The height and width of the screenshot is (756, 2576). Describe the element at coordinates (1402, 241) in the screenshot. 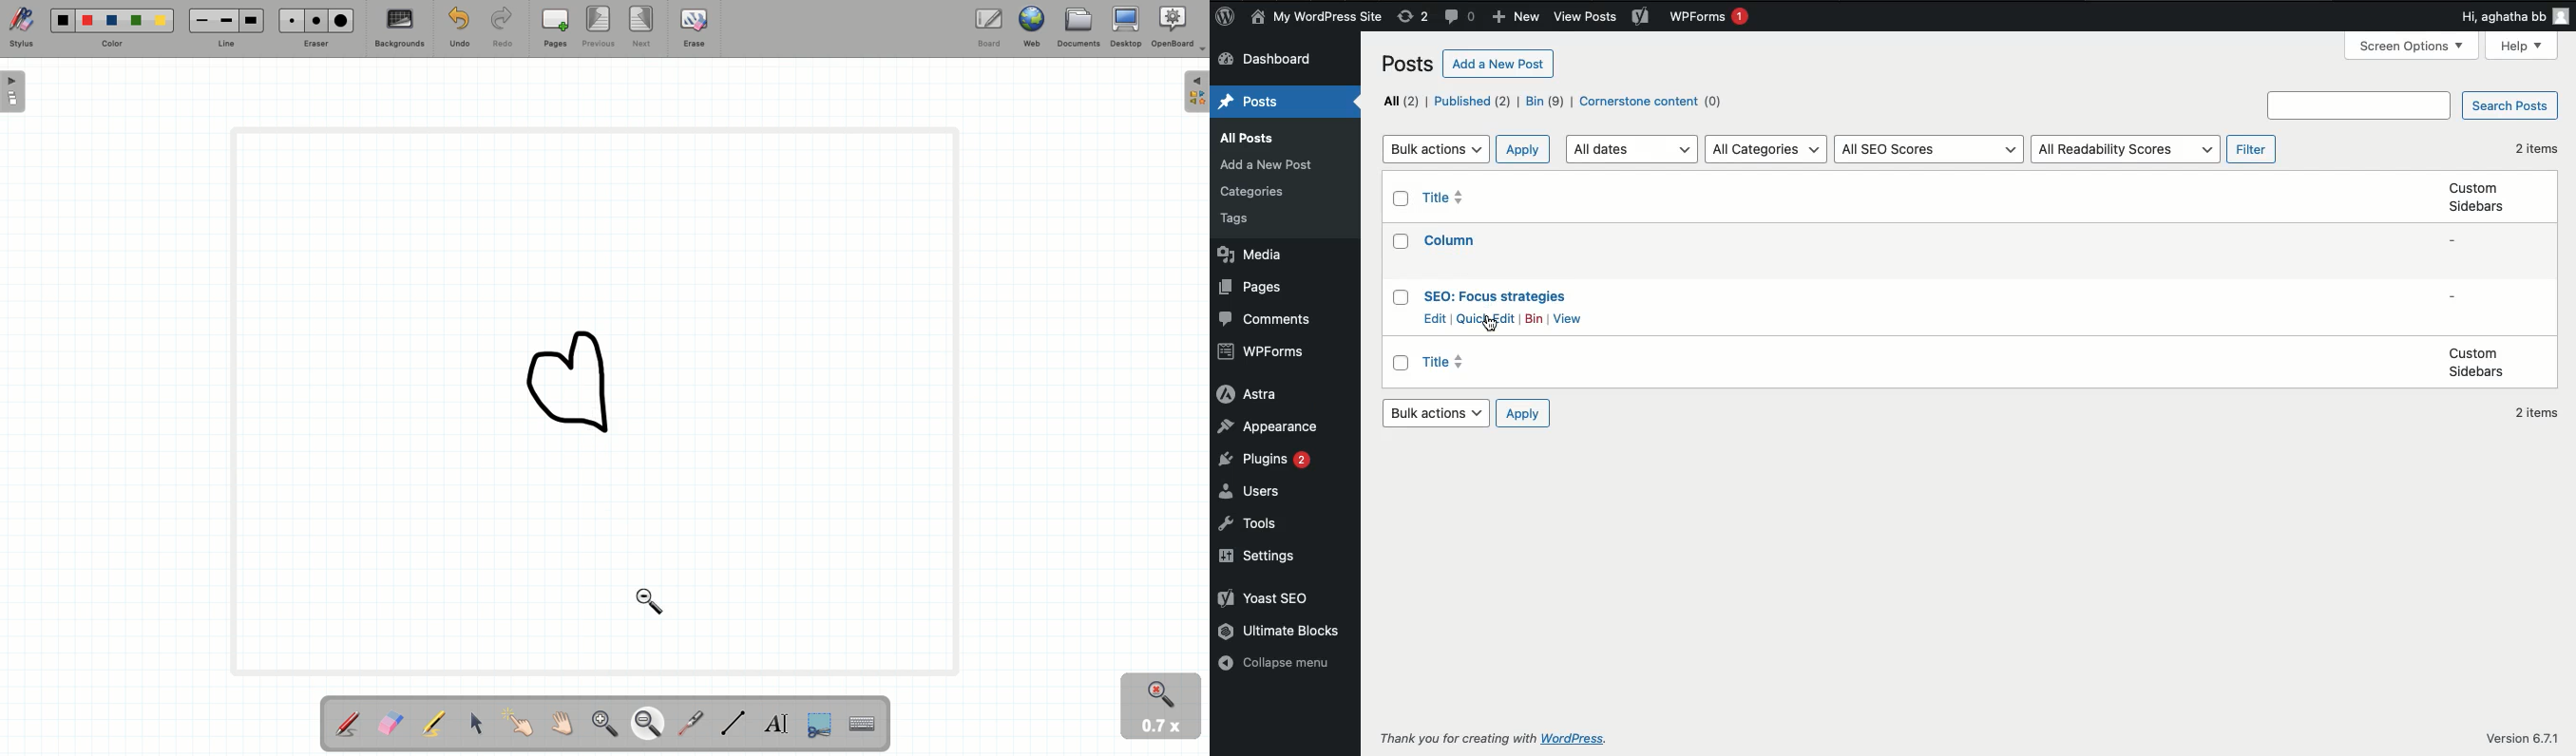

I see `Checkbox` at that location.